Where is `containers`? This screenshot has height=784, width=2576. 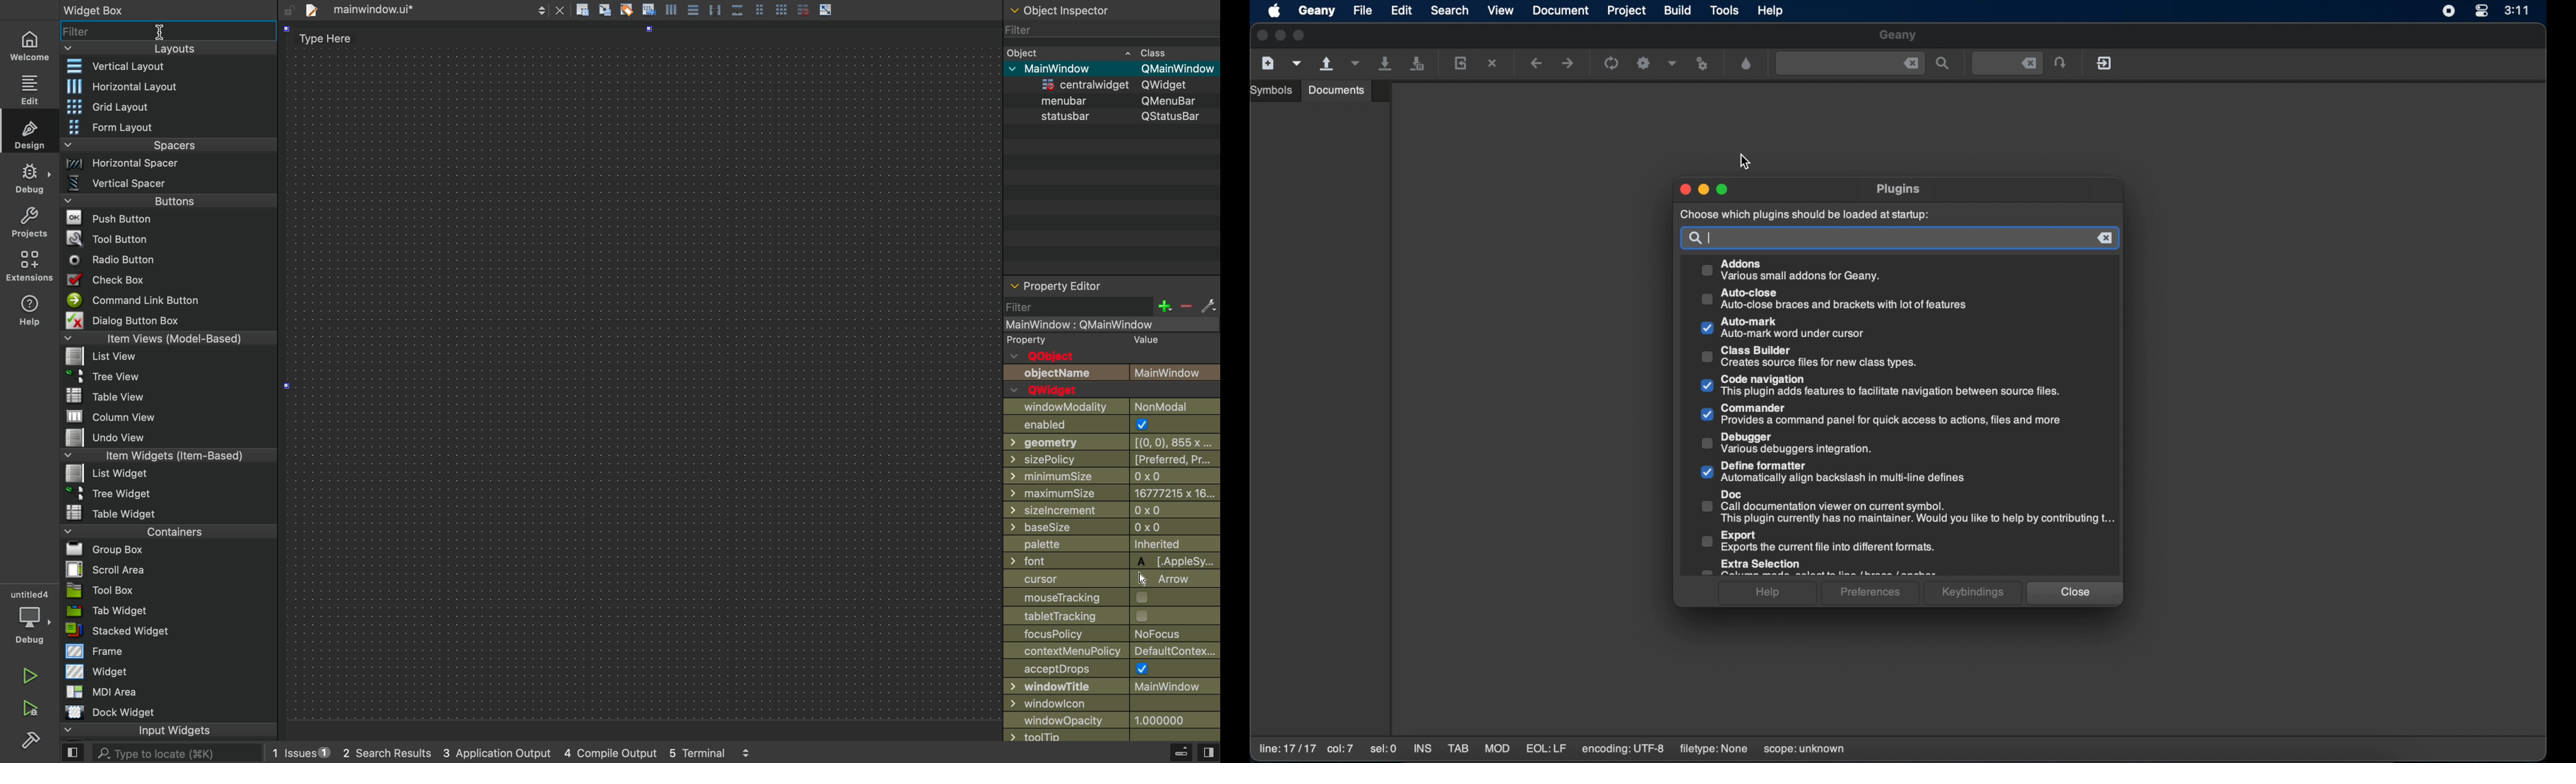
containers is located at coordinates (169, 533).